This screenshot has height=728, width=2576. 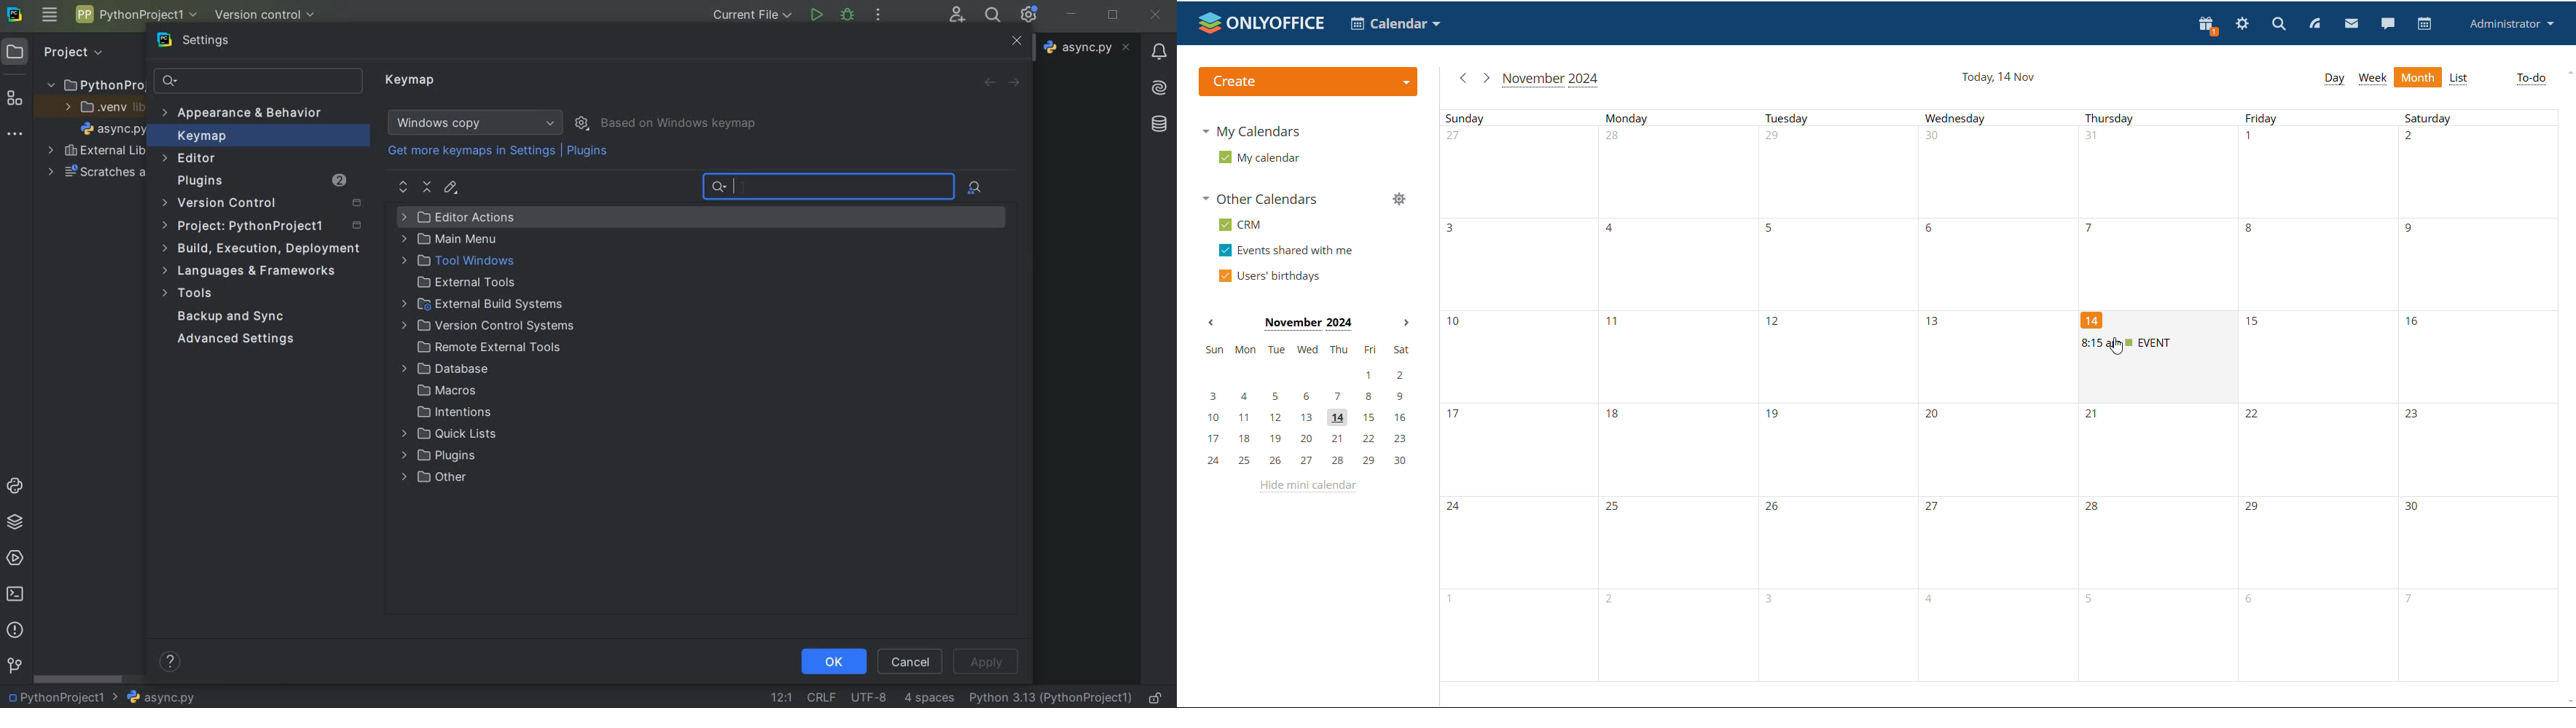 What do you see at coordinates (263, 248) in the screenshot?
I see `build, execution, deployment` at bounding box center [263, 248].